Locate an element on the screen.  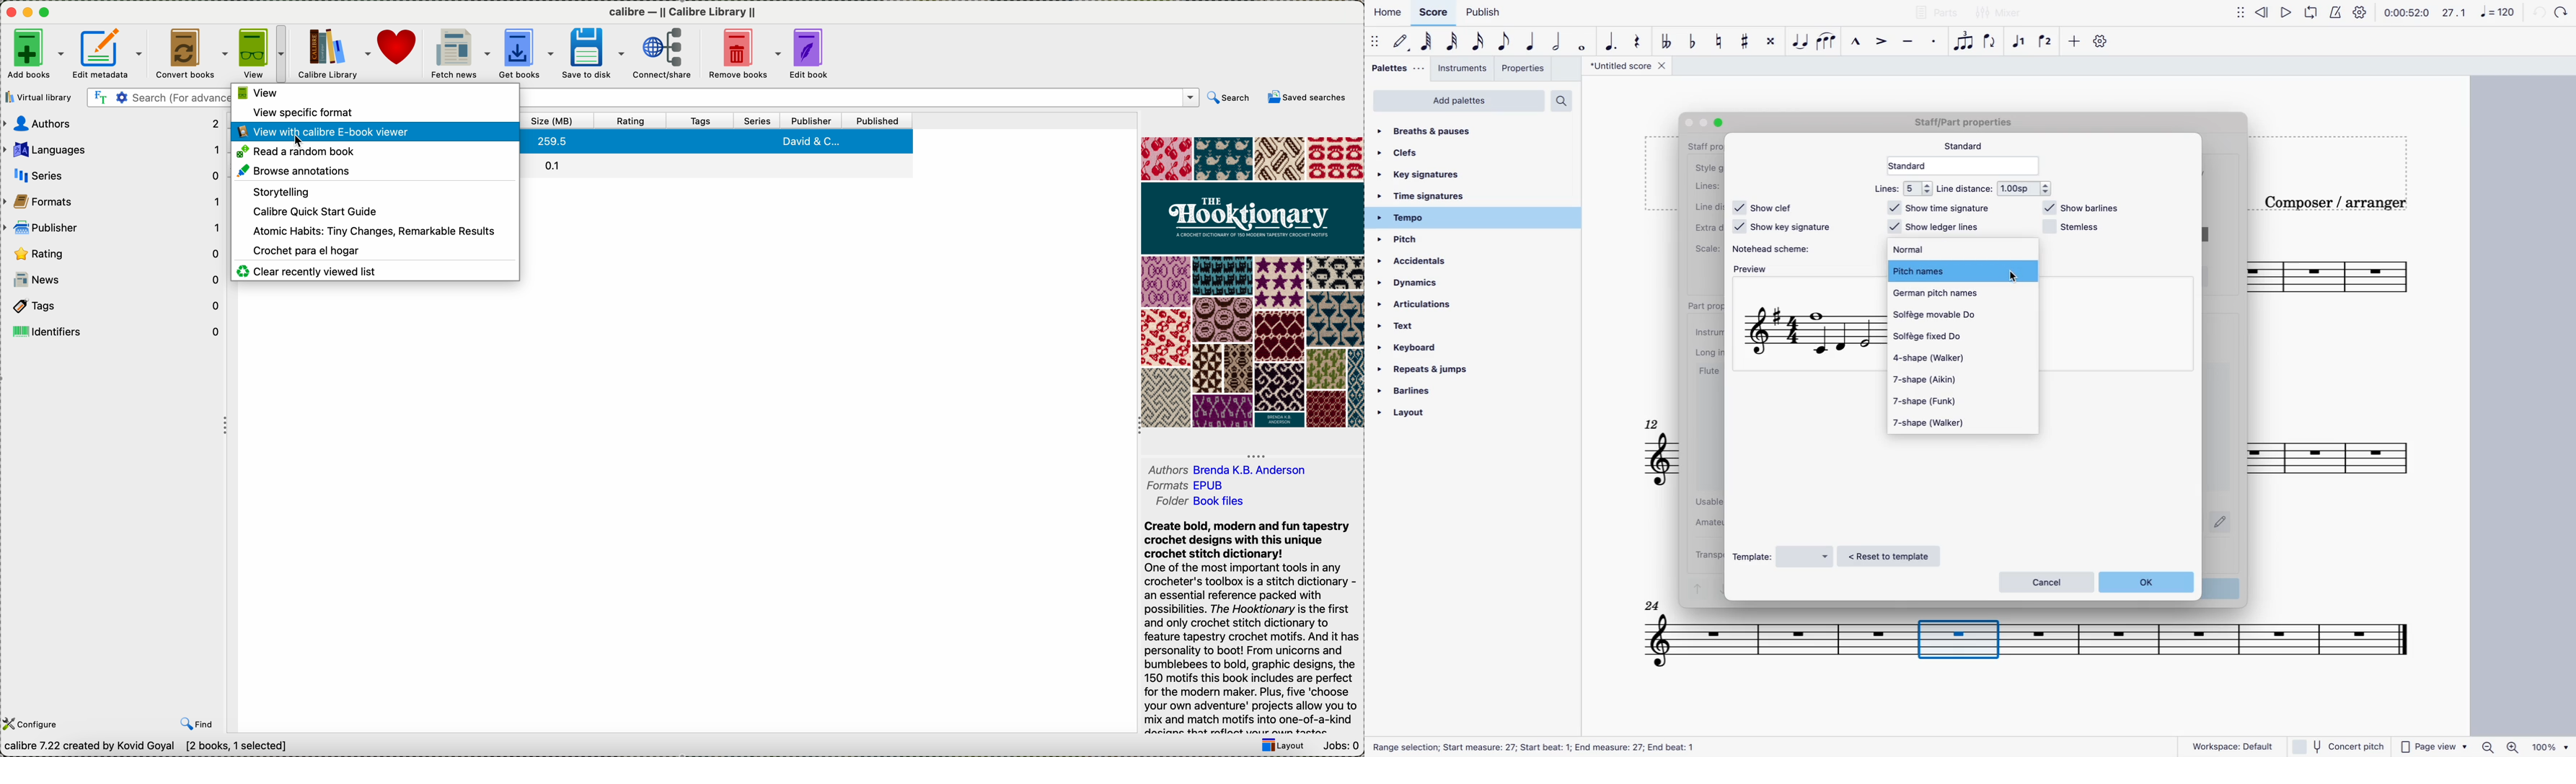
barlines is located at coordinates (1455, 391).